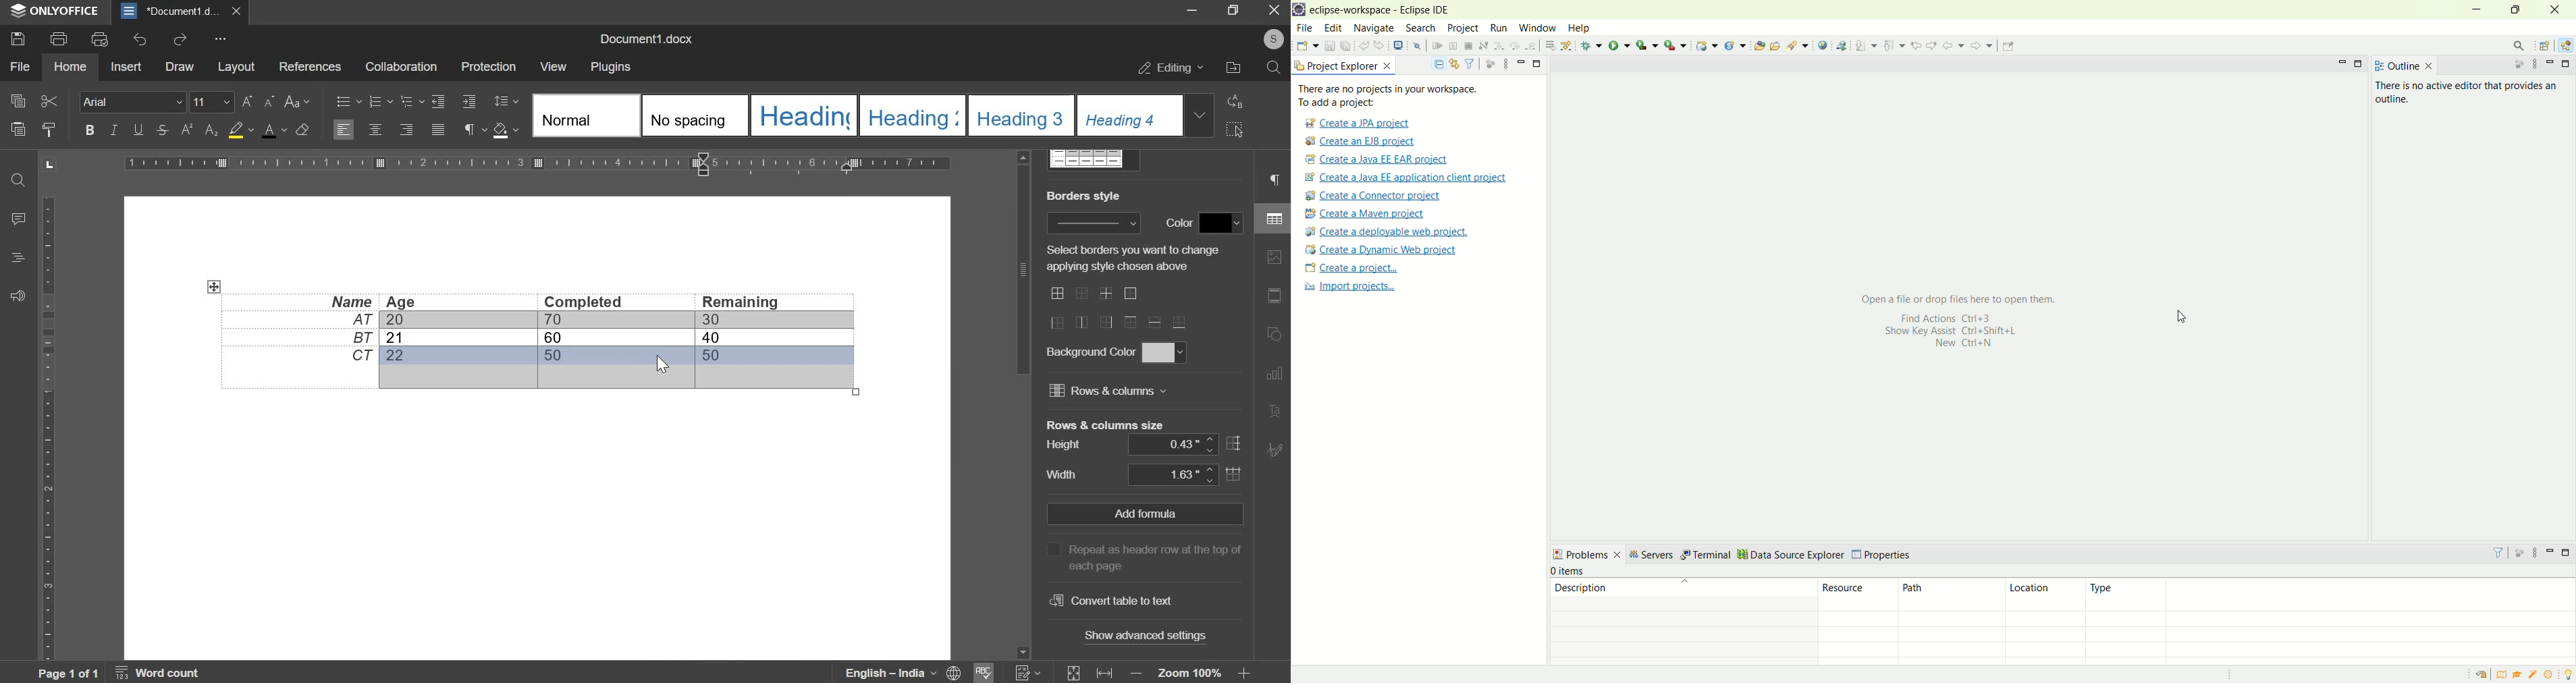 The width and height of the screenshot is (2576, 700). I want to click on bold, so click(90, 130).